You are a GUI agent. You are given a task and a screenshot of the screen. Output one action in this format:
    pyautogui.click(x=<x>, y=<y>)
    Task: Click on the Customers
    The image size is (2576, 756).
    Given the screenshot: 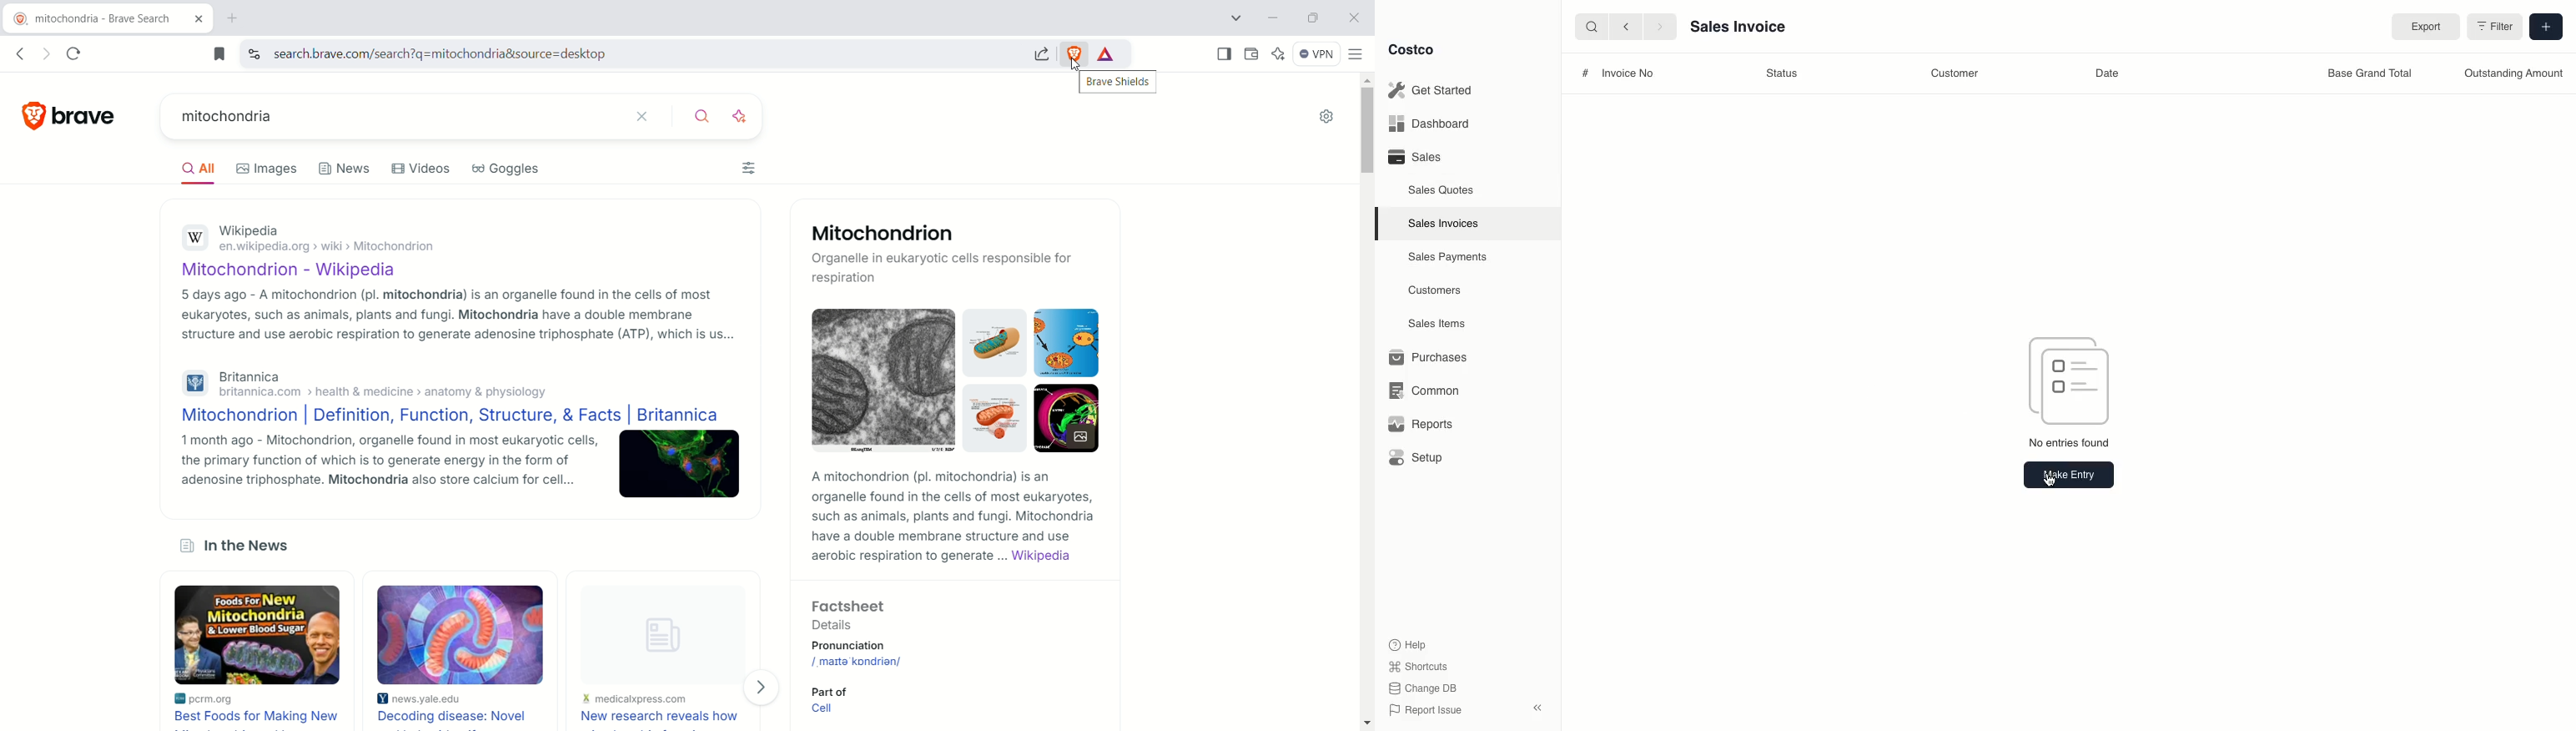 What is the action you would take?
    pyautogui.click(x=1437, y=290)
    